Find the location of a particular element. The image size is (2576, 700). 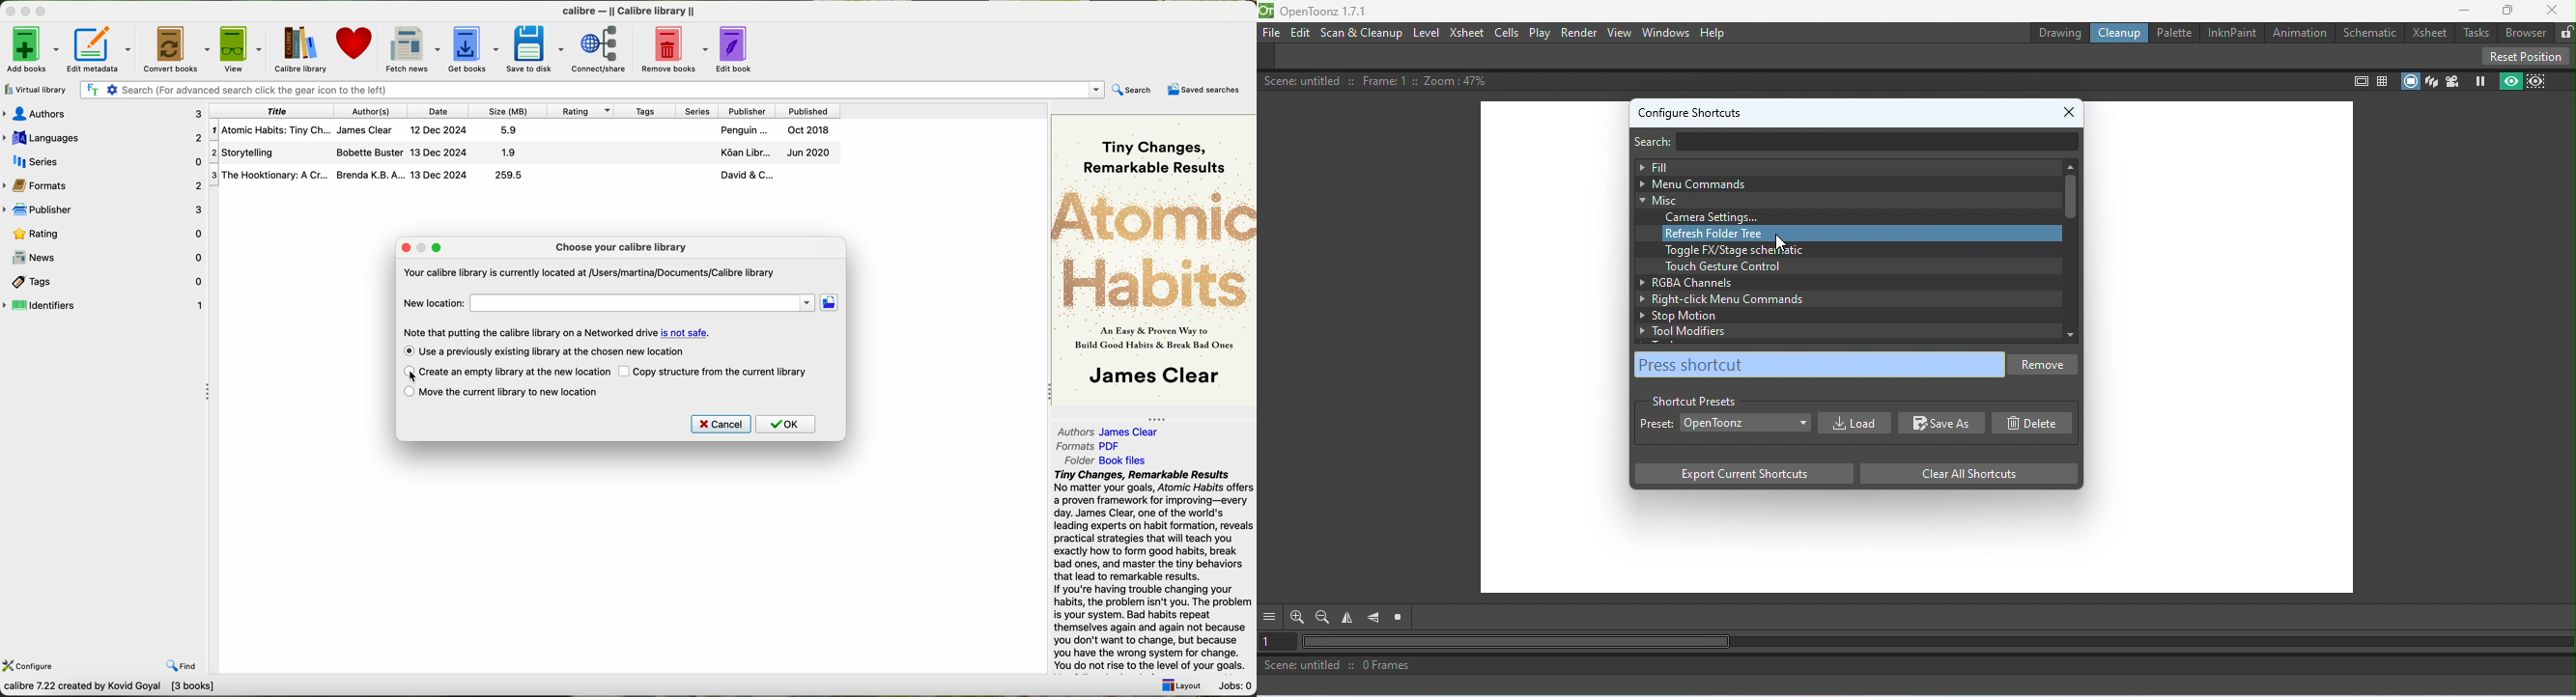

Export current shortcuts is located at coordinates (1742, 475).